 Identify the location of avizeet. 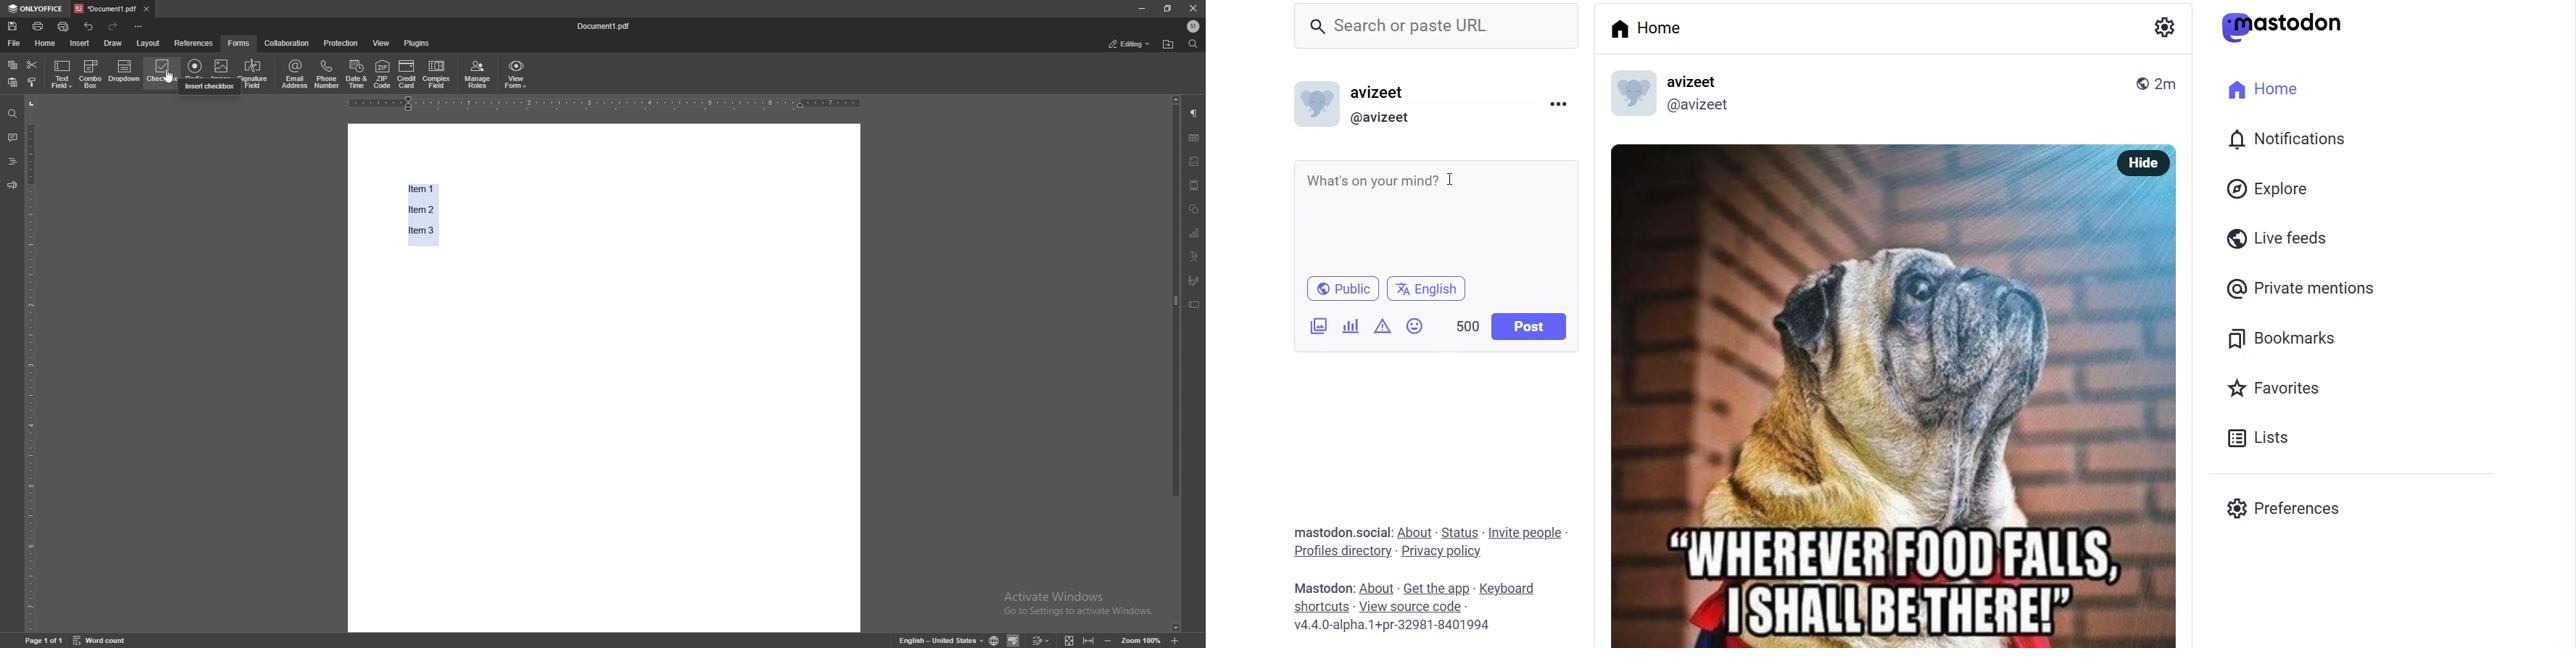
(1377, 94).